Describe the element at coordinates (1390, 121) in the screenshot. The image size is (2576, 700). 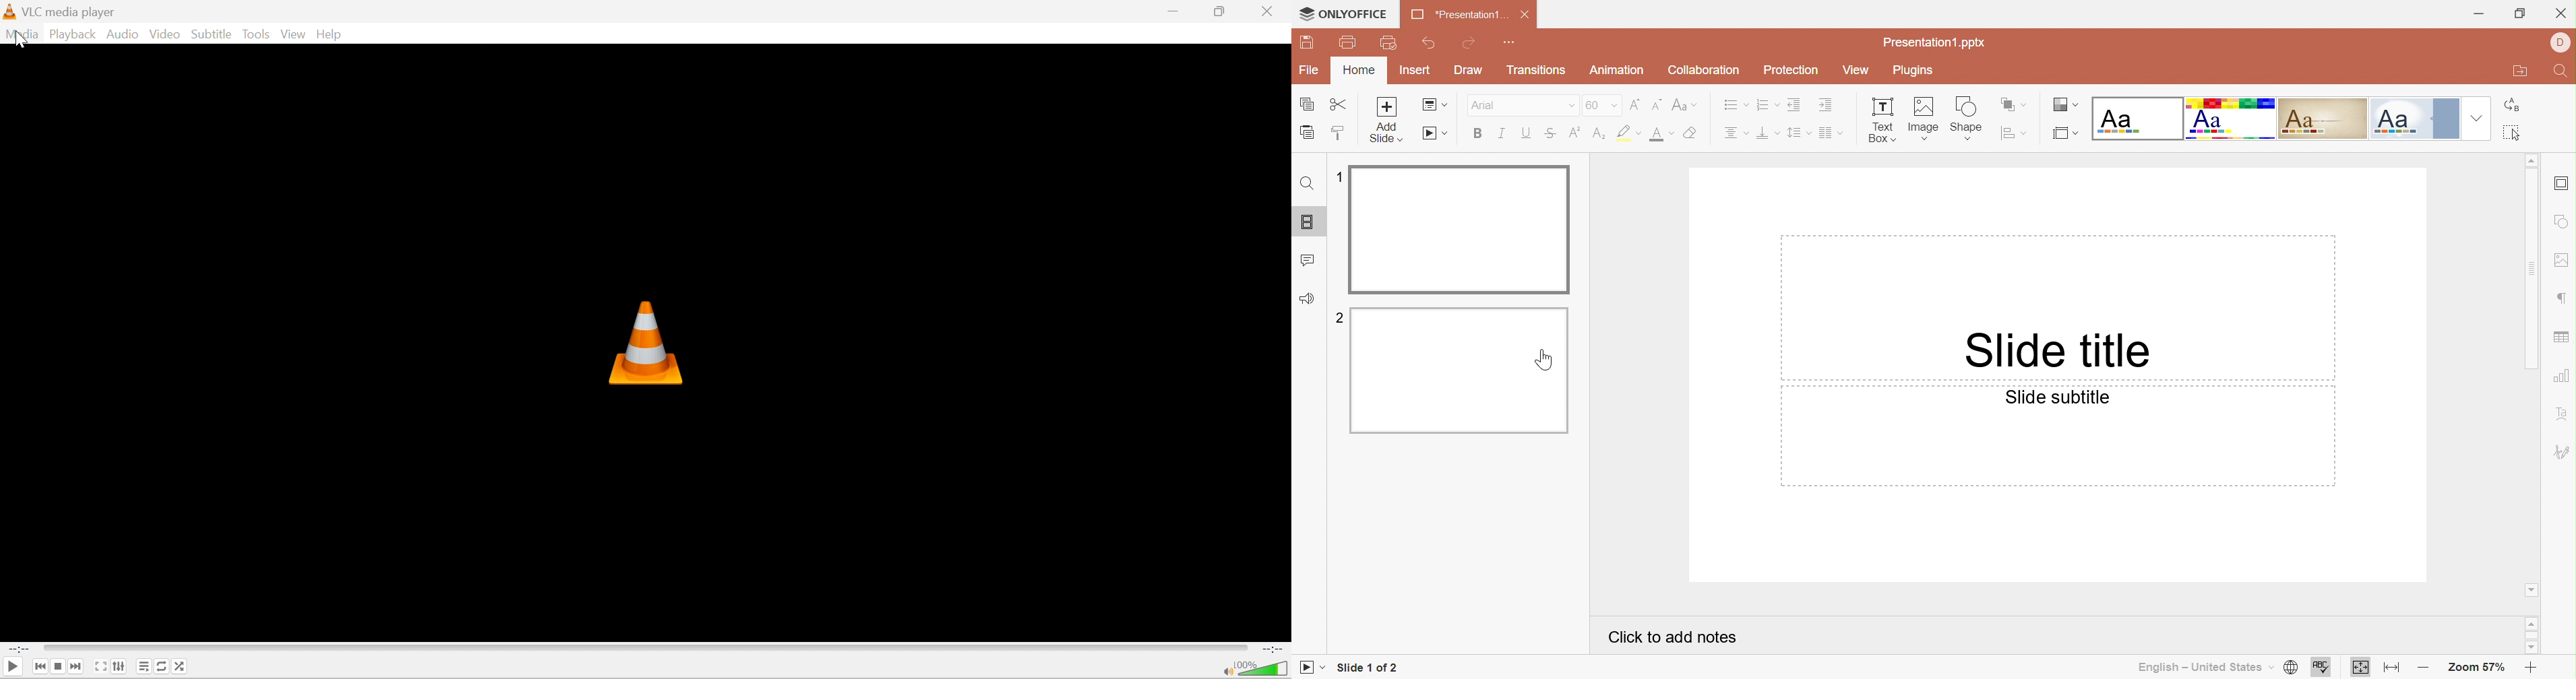
I see `Add Slide` at that location.